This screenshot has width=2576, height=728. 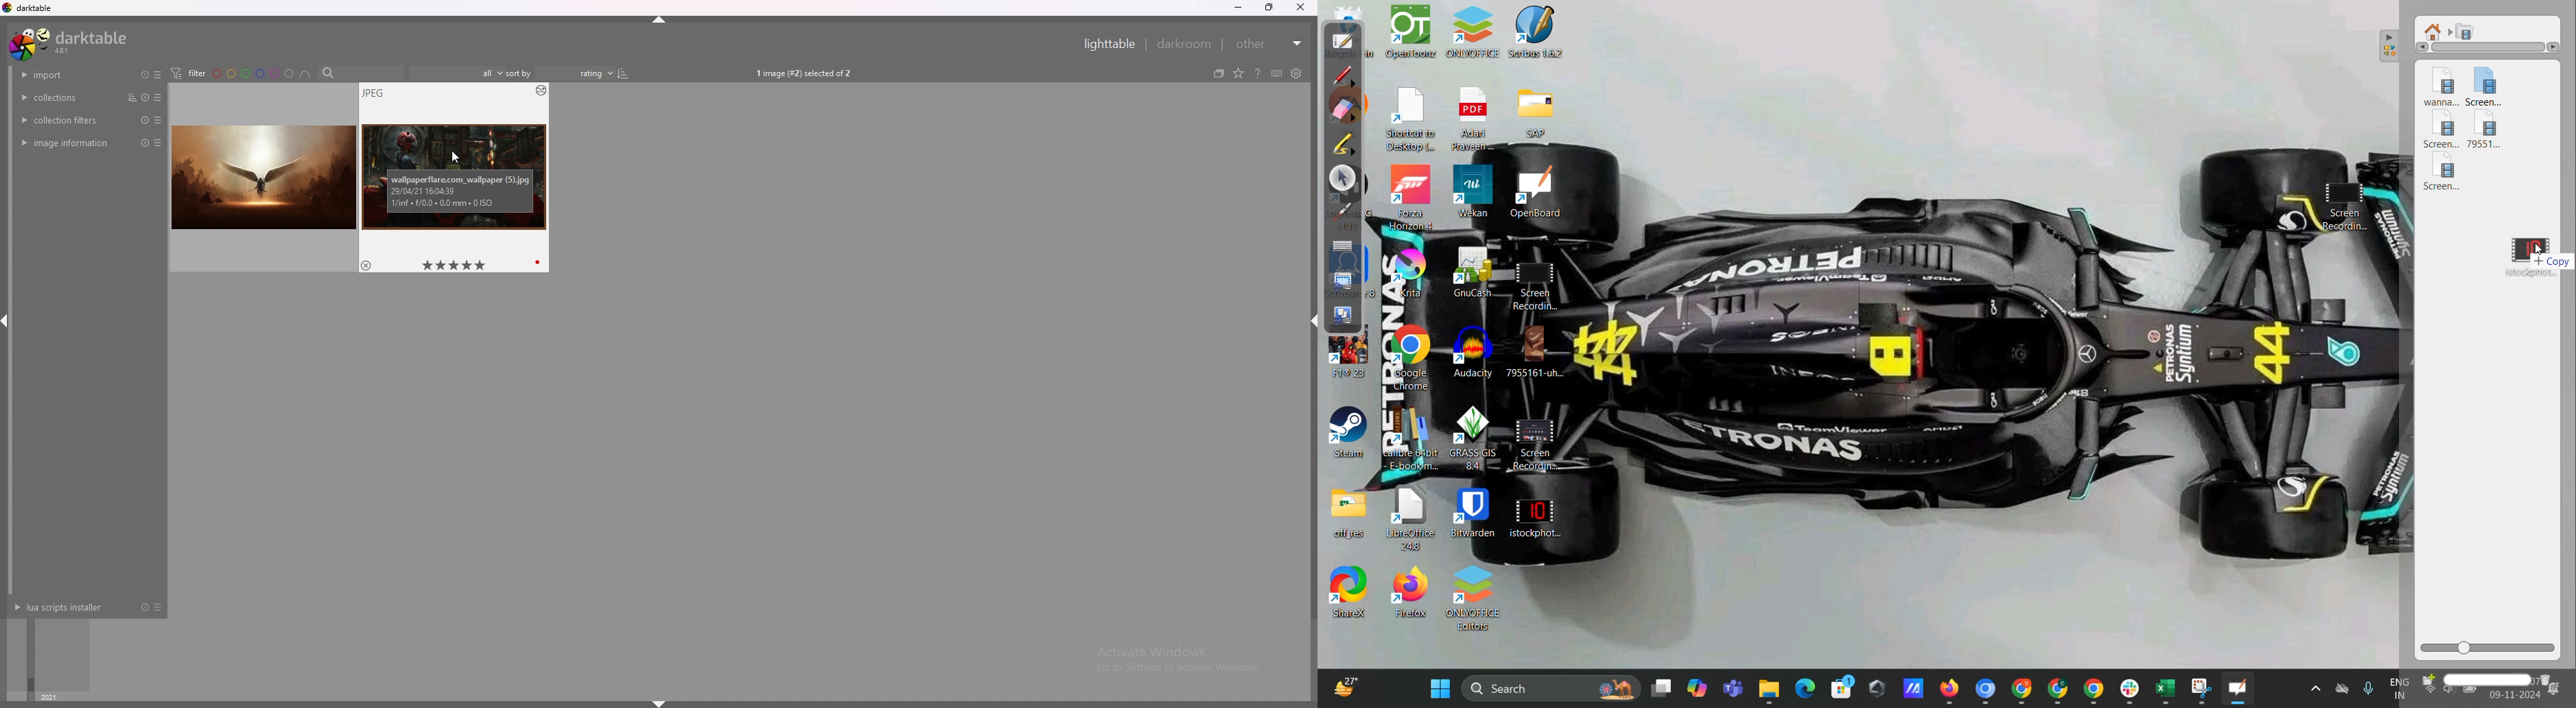 What do you see at coordinates (159, 121) in the screenshot?
I see `presets` at bounding box center [159, 121].